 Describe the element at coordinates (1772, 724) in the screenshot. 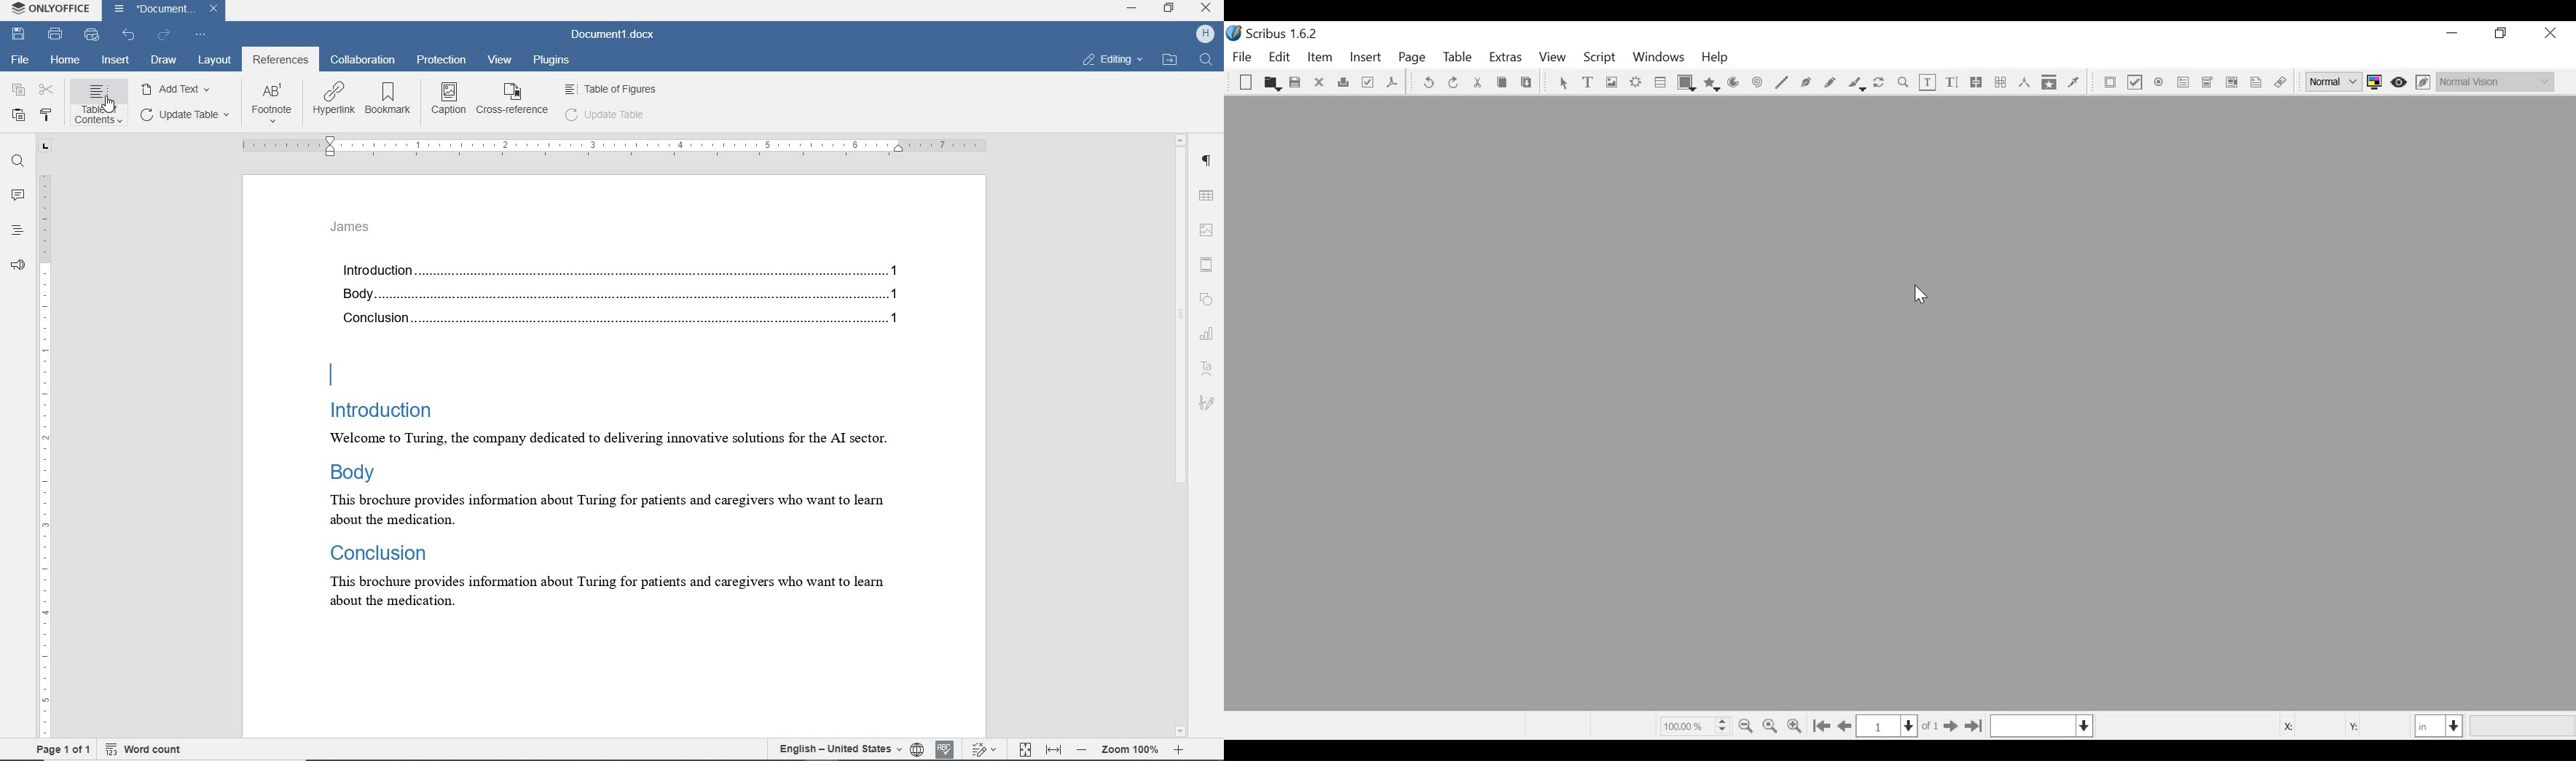

I see `Zoom to 100` at that location.